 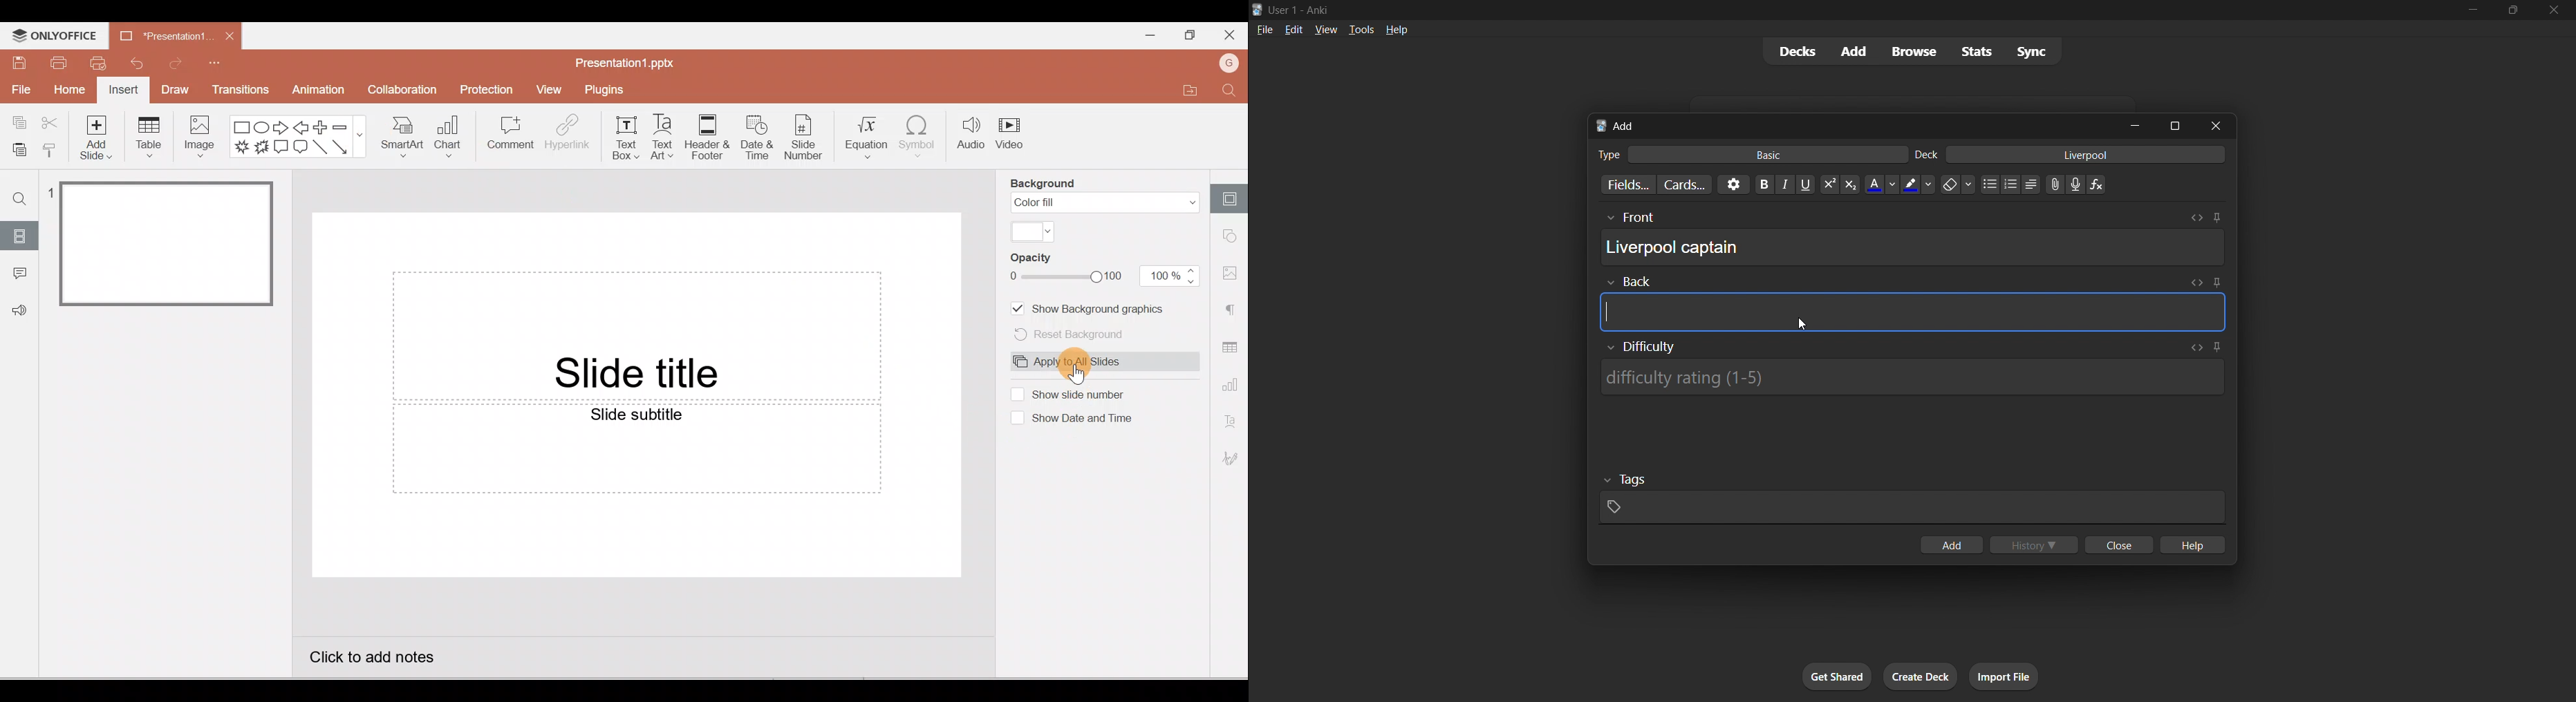 I want to click on customize fields, so click(x=1625, y=184).